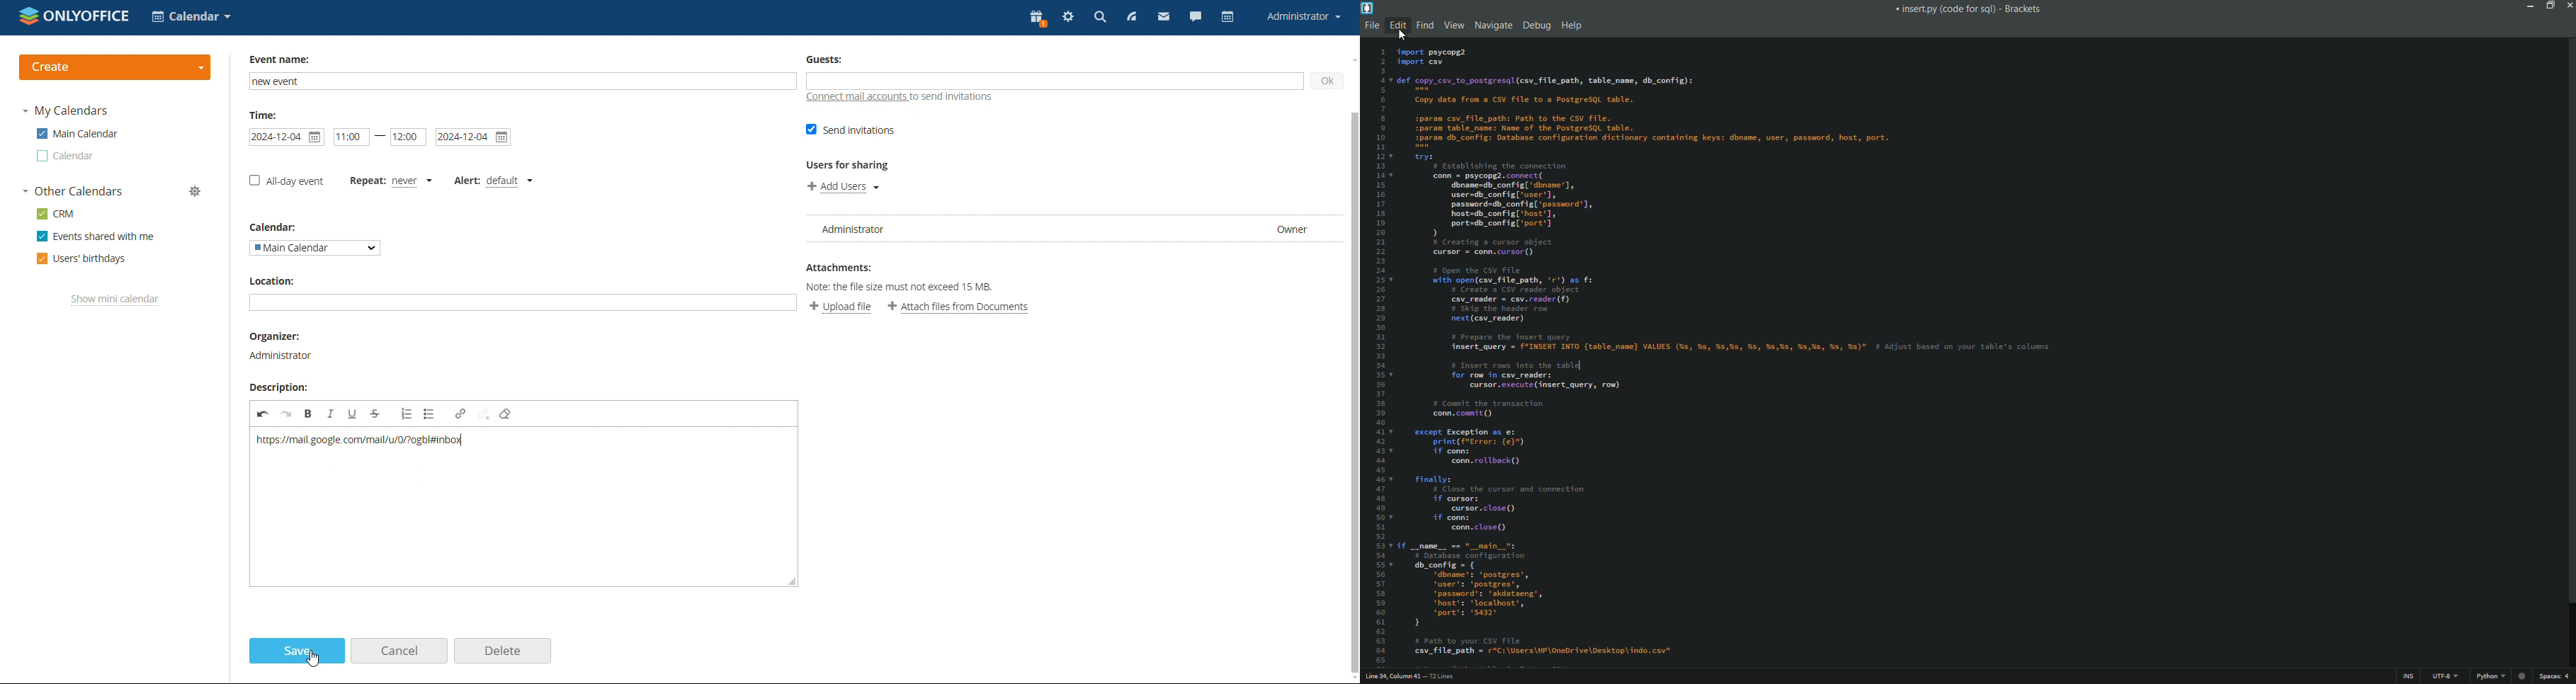 This screenshot has height=700, width=2576. I want to click on user list, so click(1068, 226).